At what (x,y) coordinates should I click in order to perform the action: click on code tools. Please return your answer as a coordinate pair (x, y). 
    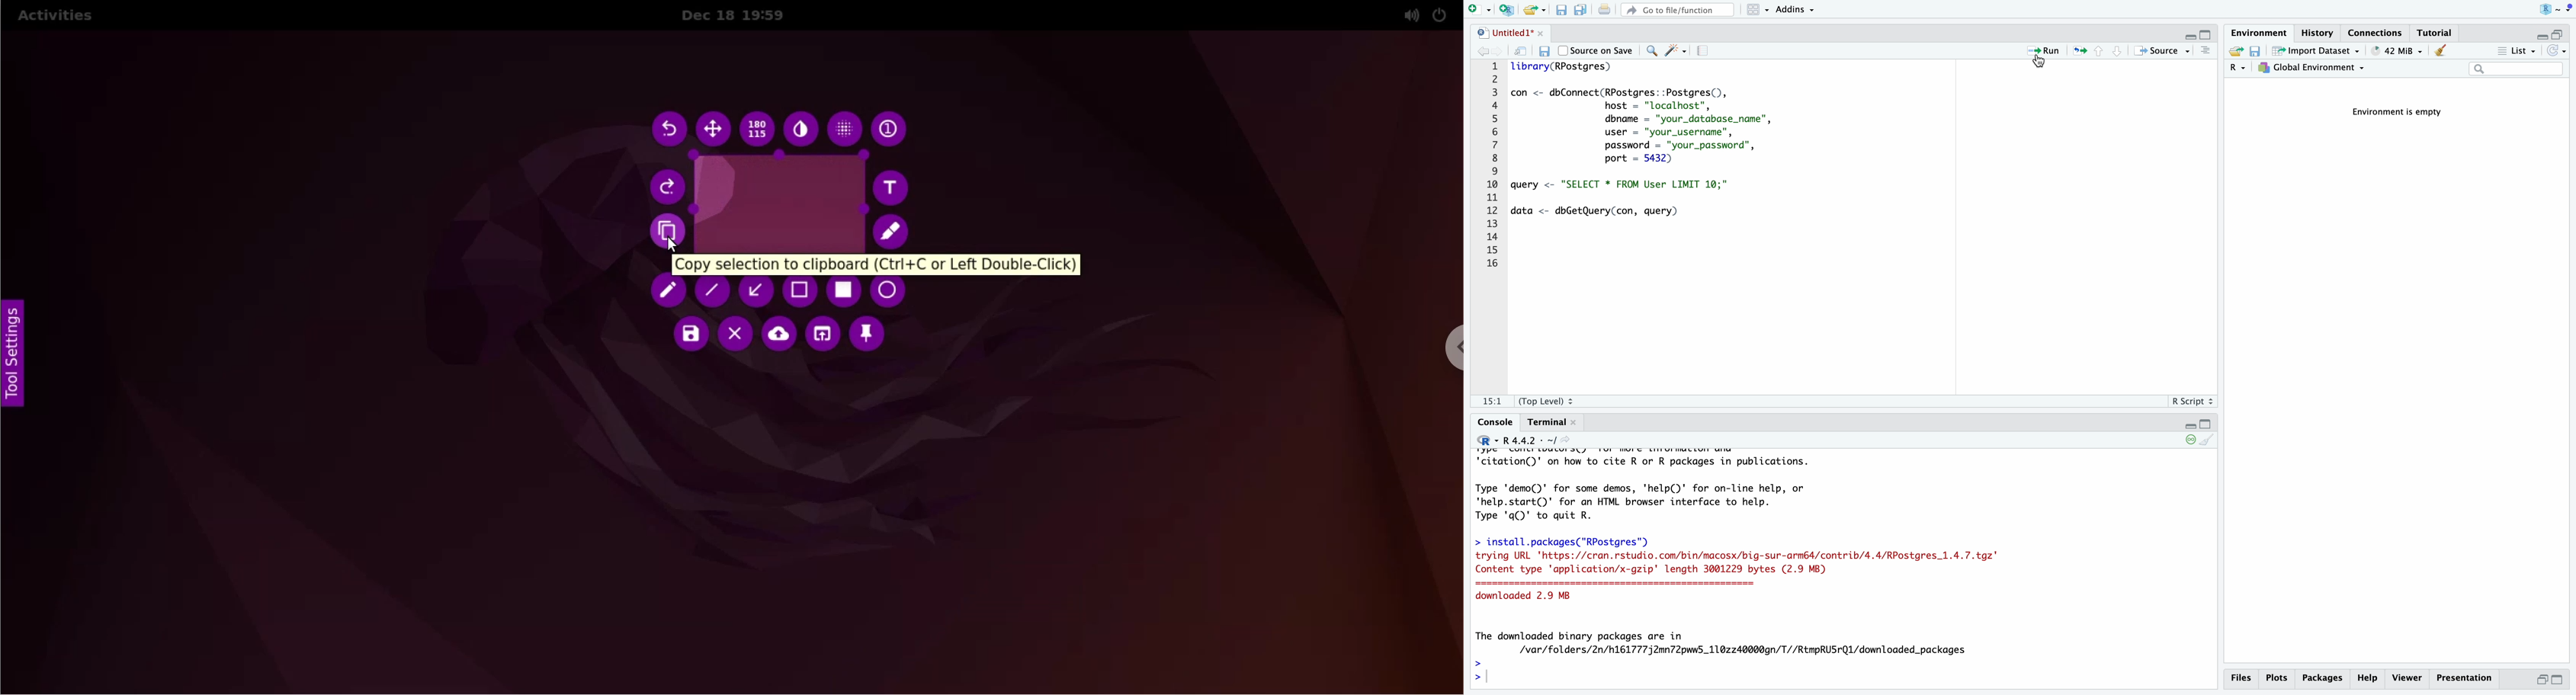
    Looking at the image, I should click on (1677, 50).